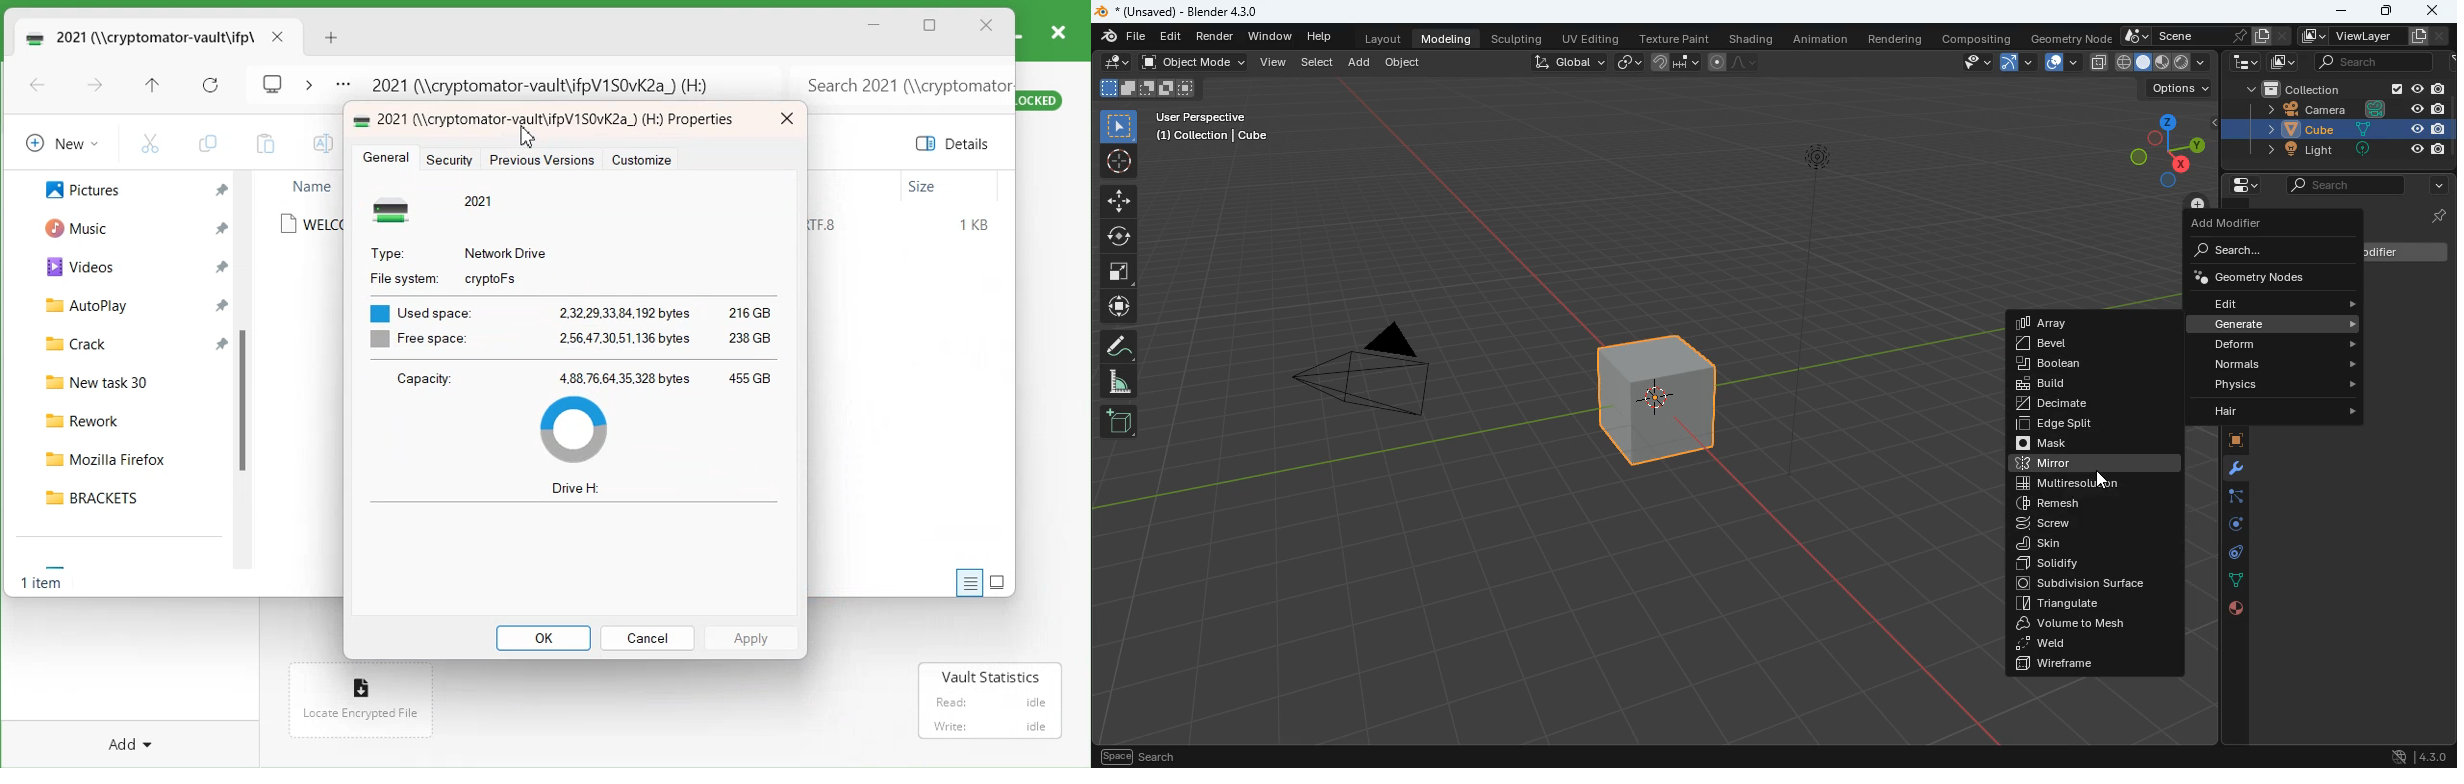 The image size is (2464, 784). Describe the element at coordinates (2094, 664) in the screenshot. I see `wireframe` at that location.